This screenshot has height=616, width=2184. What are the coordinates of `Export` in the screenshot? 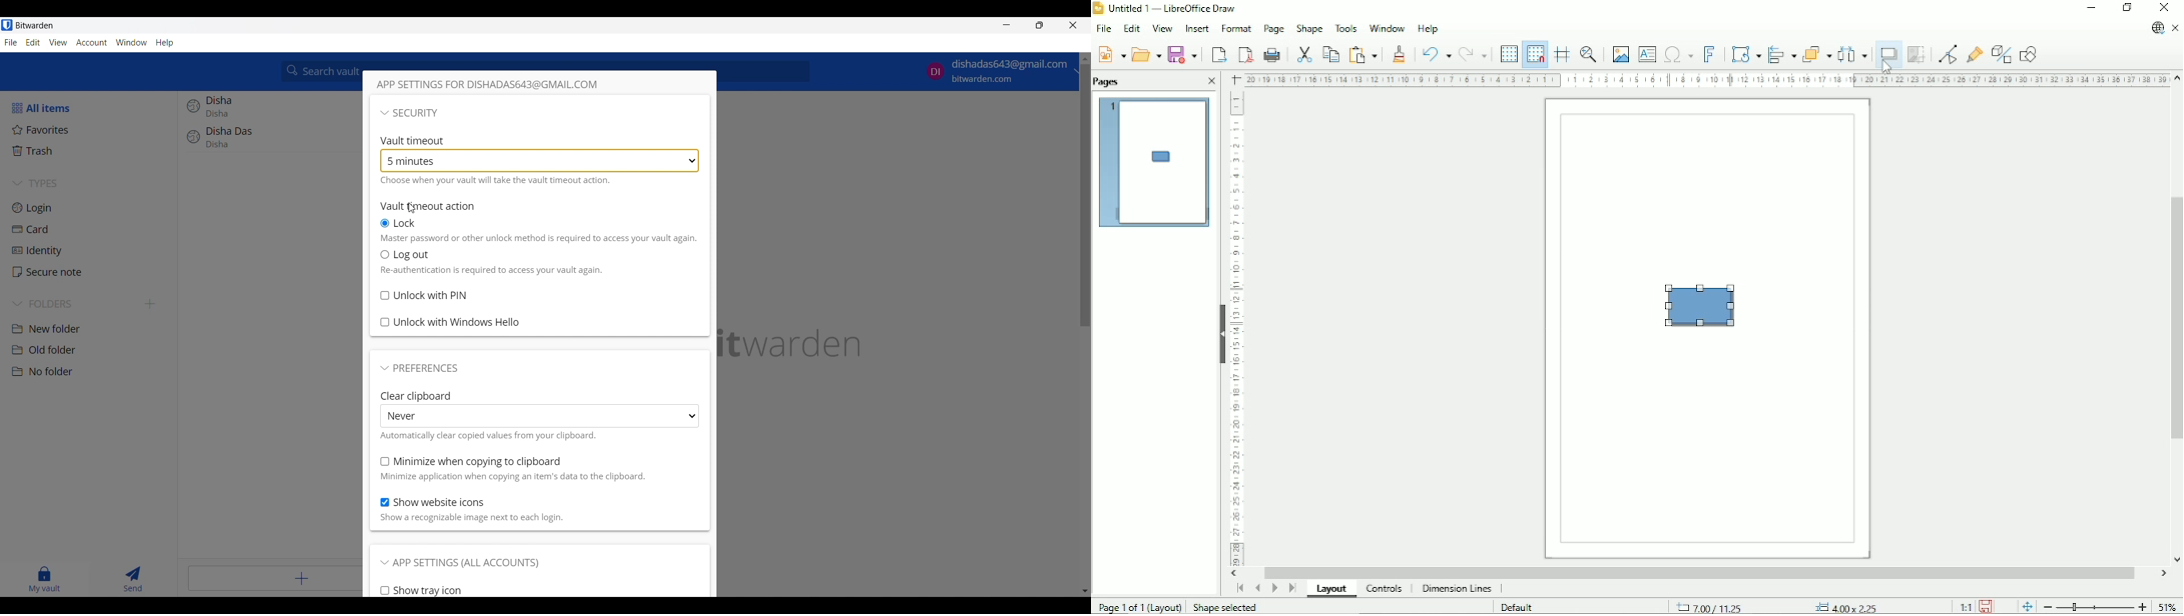 It's located at (1218, 55).